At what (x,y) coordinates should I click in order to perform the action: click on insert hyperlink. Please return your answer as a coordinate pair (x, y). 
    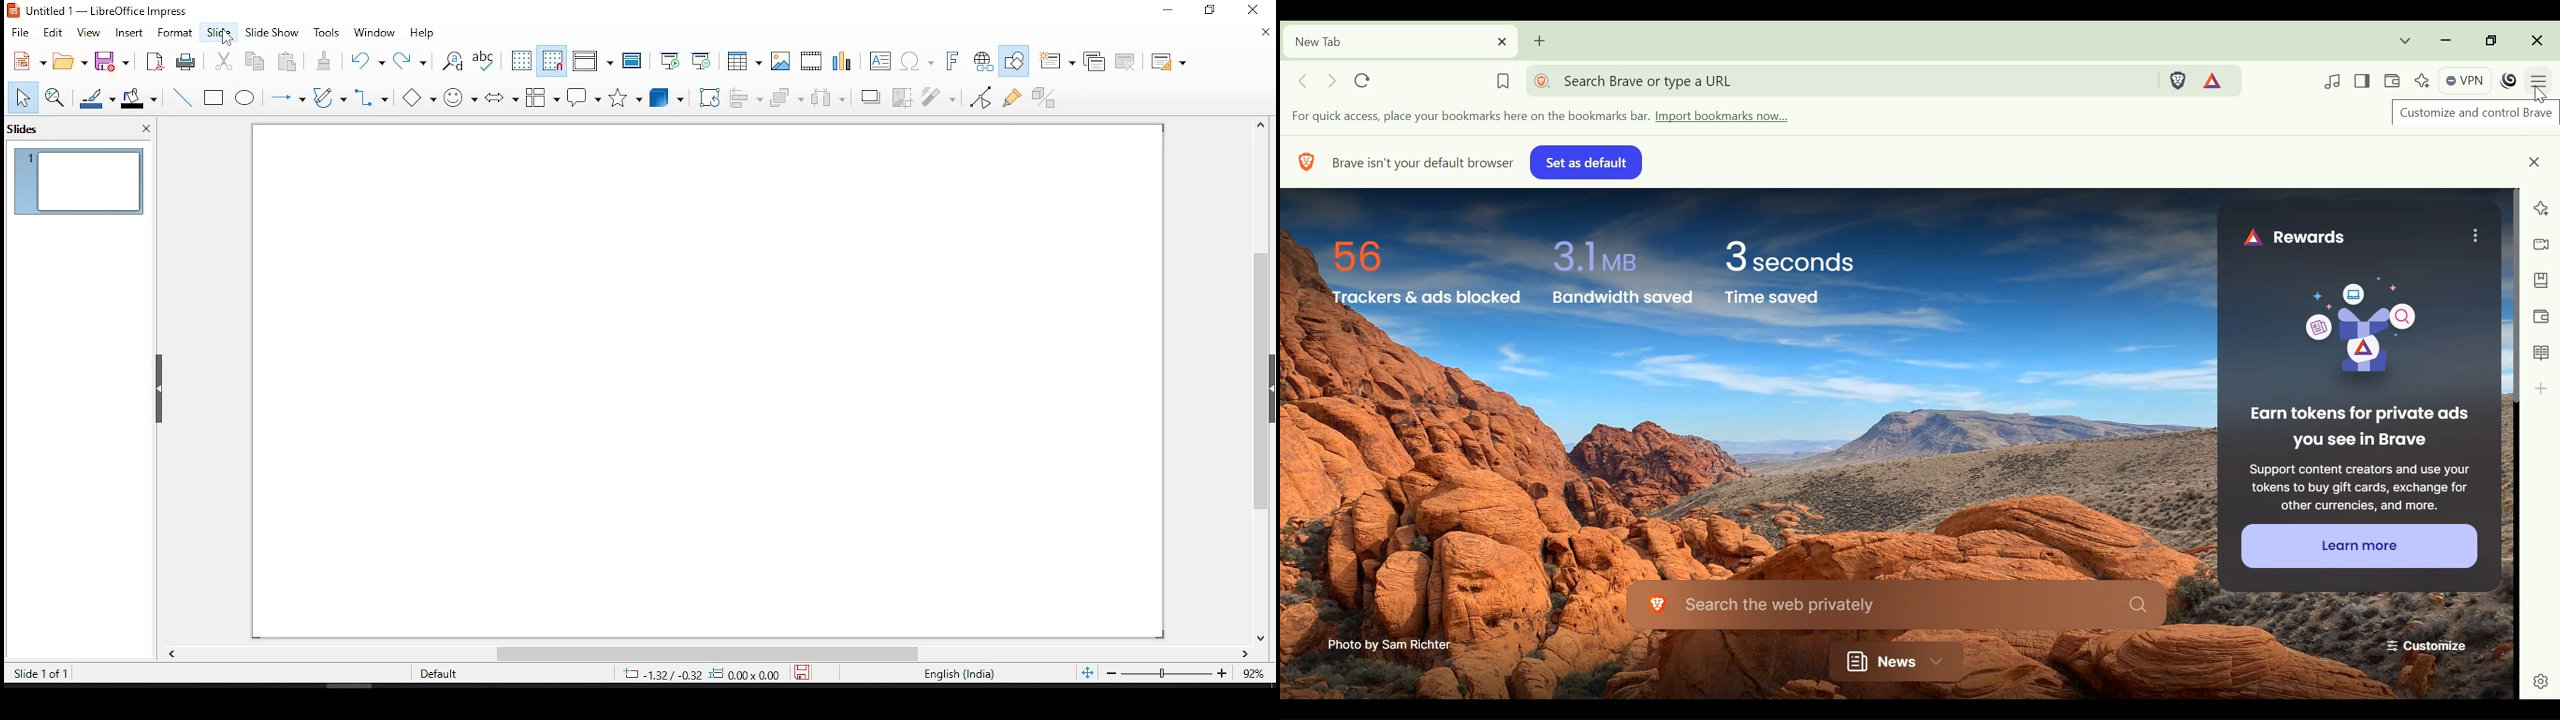
    Looking at the image, I should click on (984, 60).